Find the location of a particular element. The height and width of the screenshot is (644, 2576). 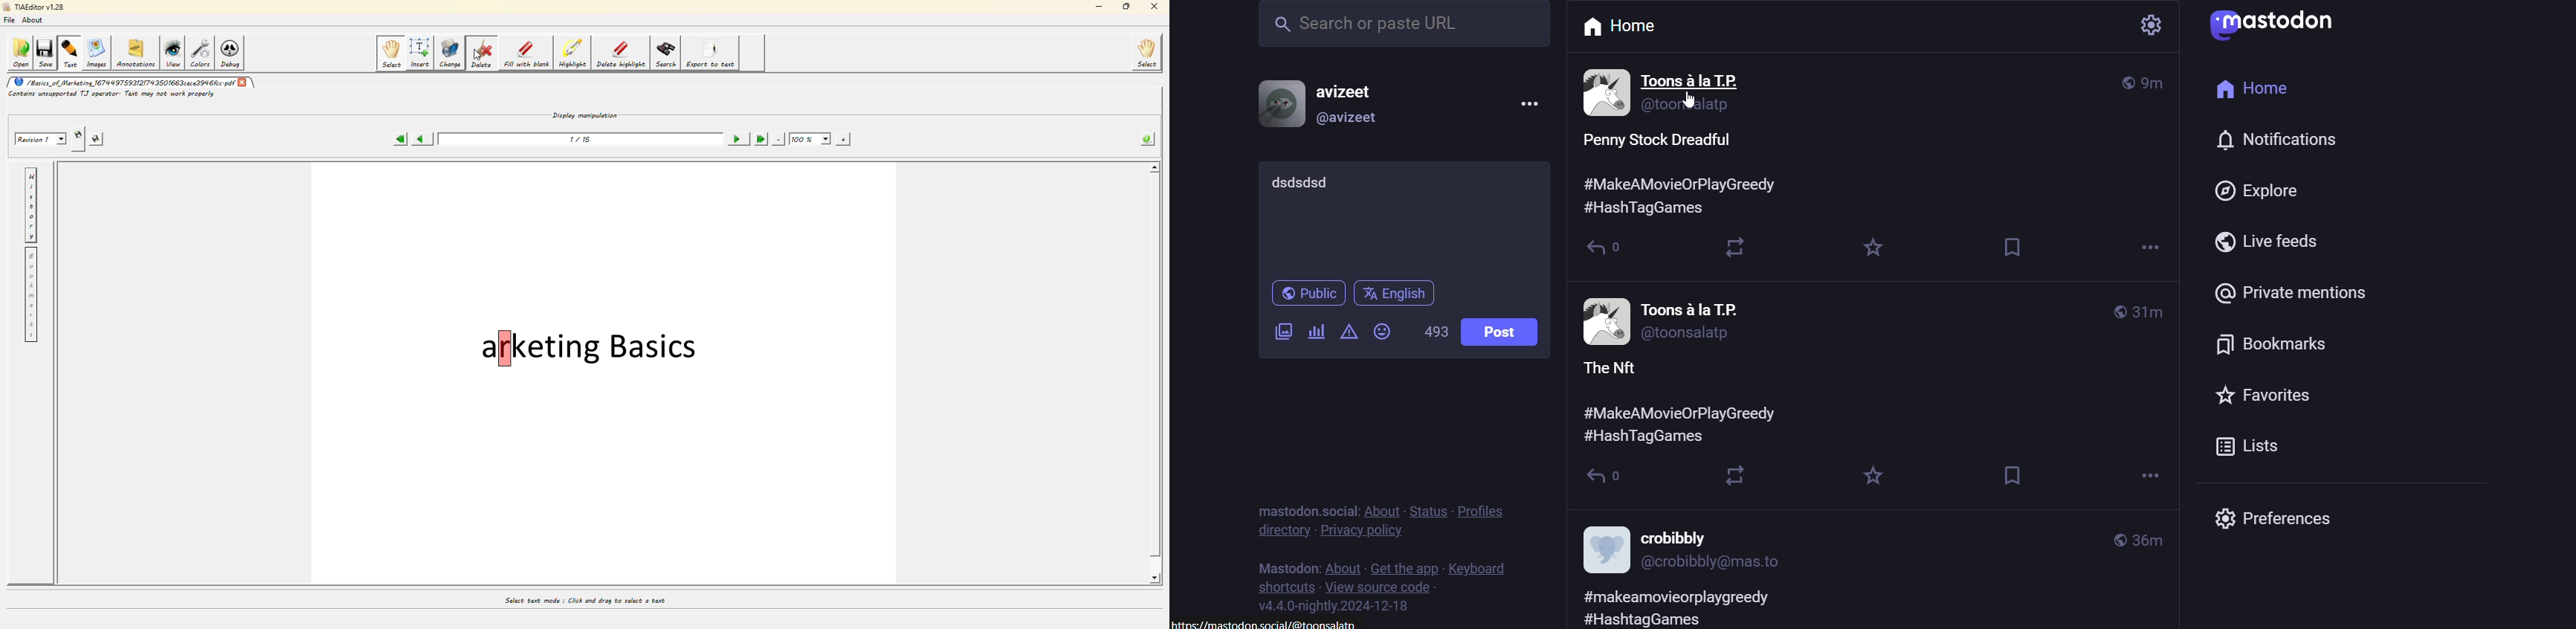

 is located at coordinates (1656, 619).